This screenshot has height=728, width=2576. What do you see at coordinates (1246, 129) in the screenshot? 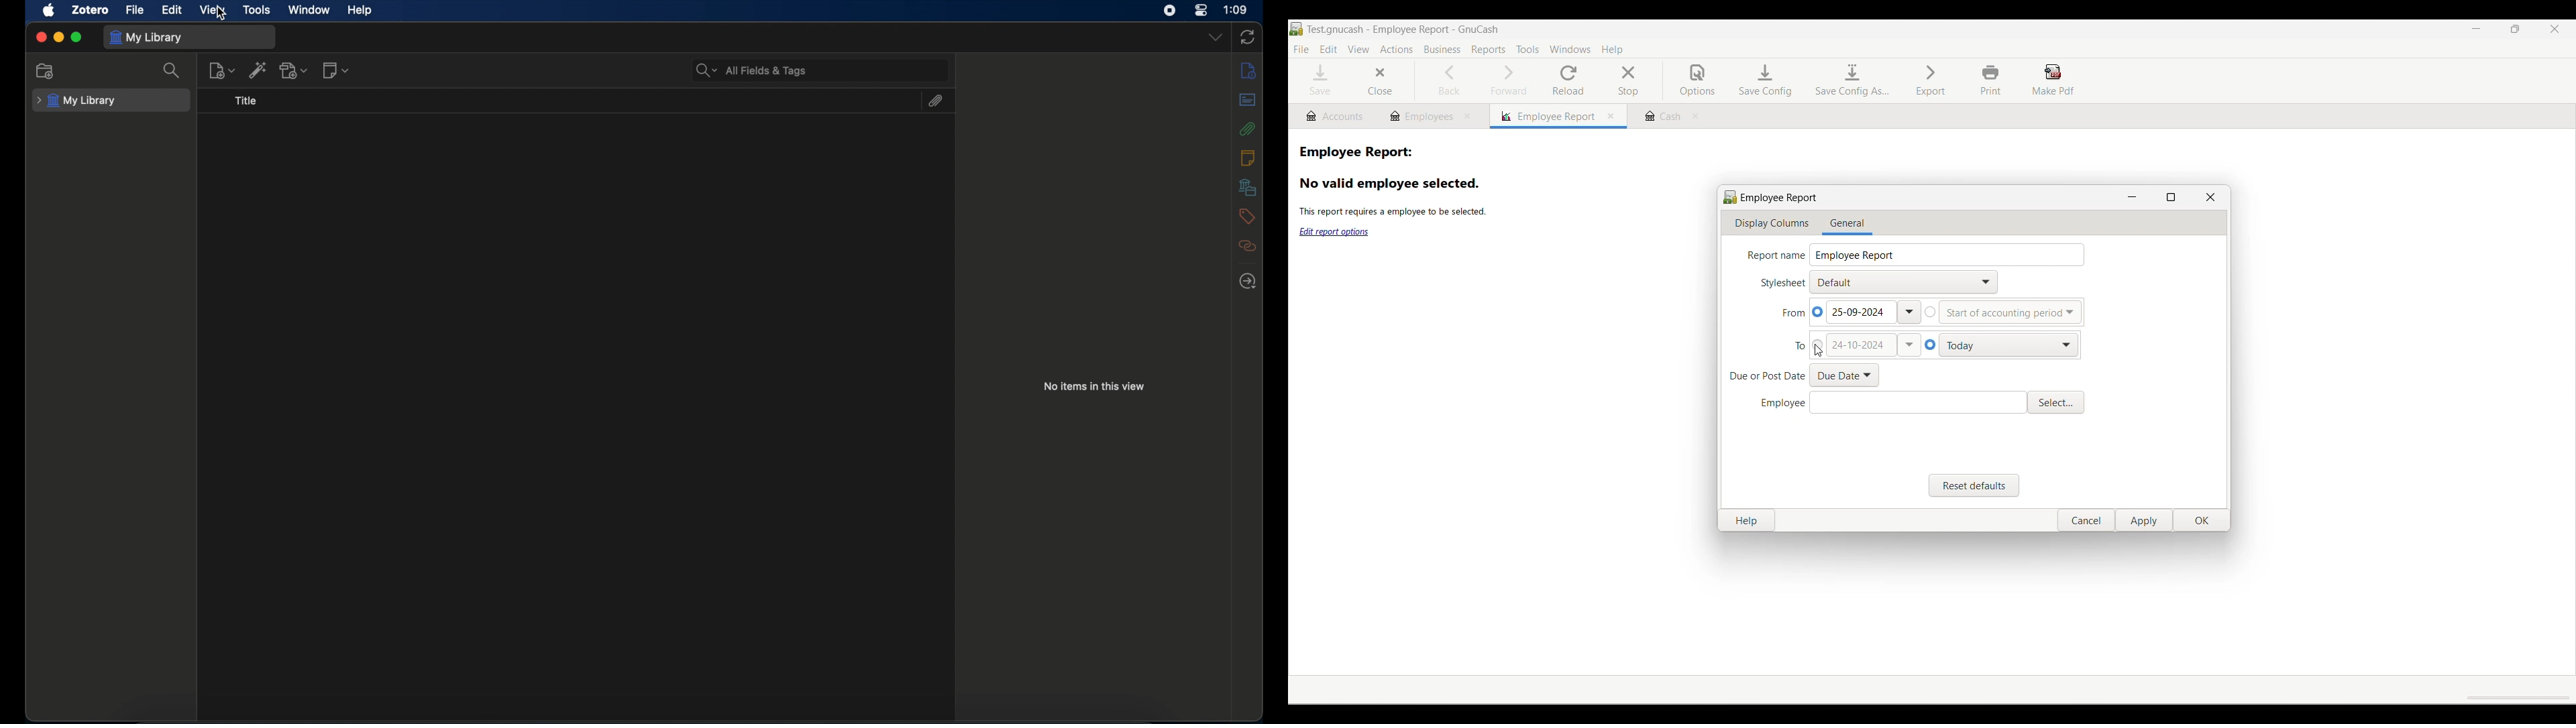
I see `attachments` at bounding box center [1246, 129].